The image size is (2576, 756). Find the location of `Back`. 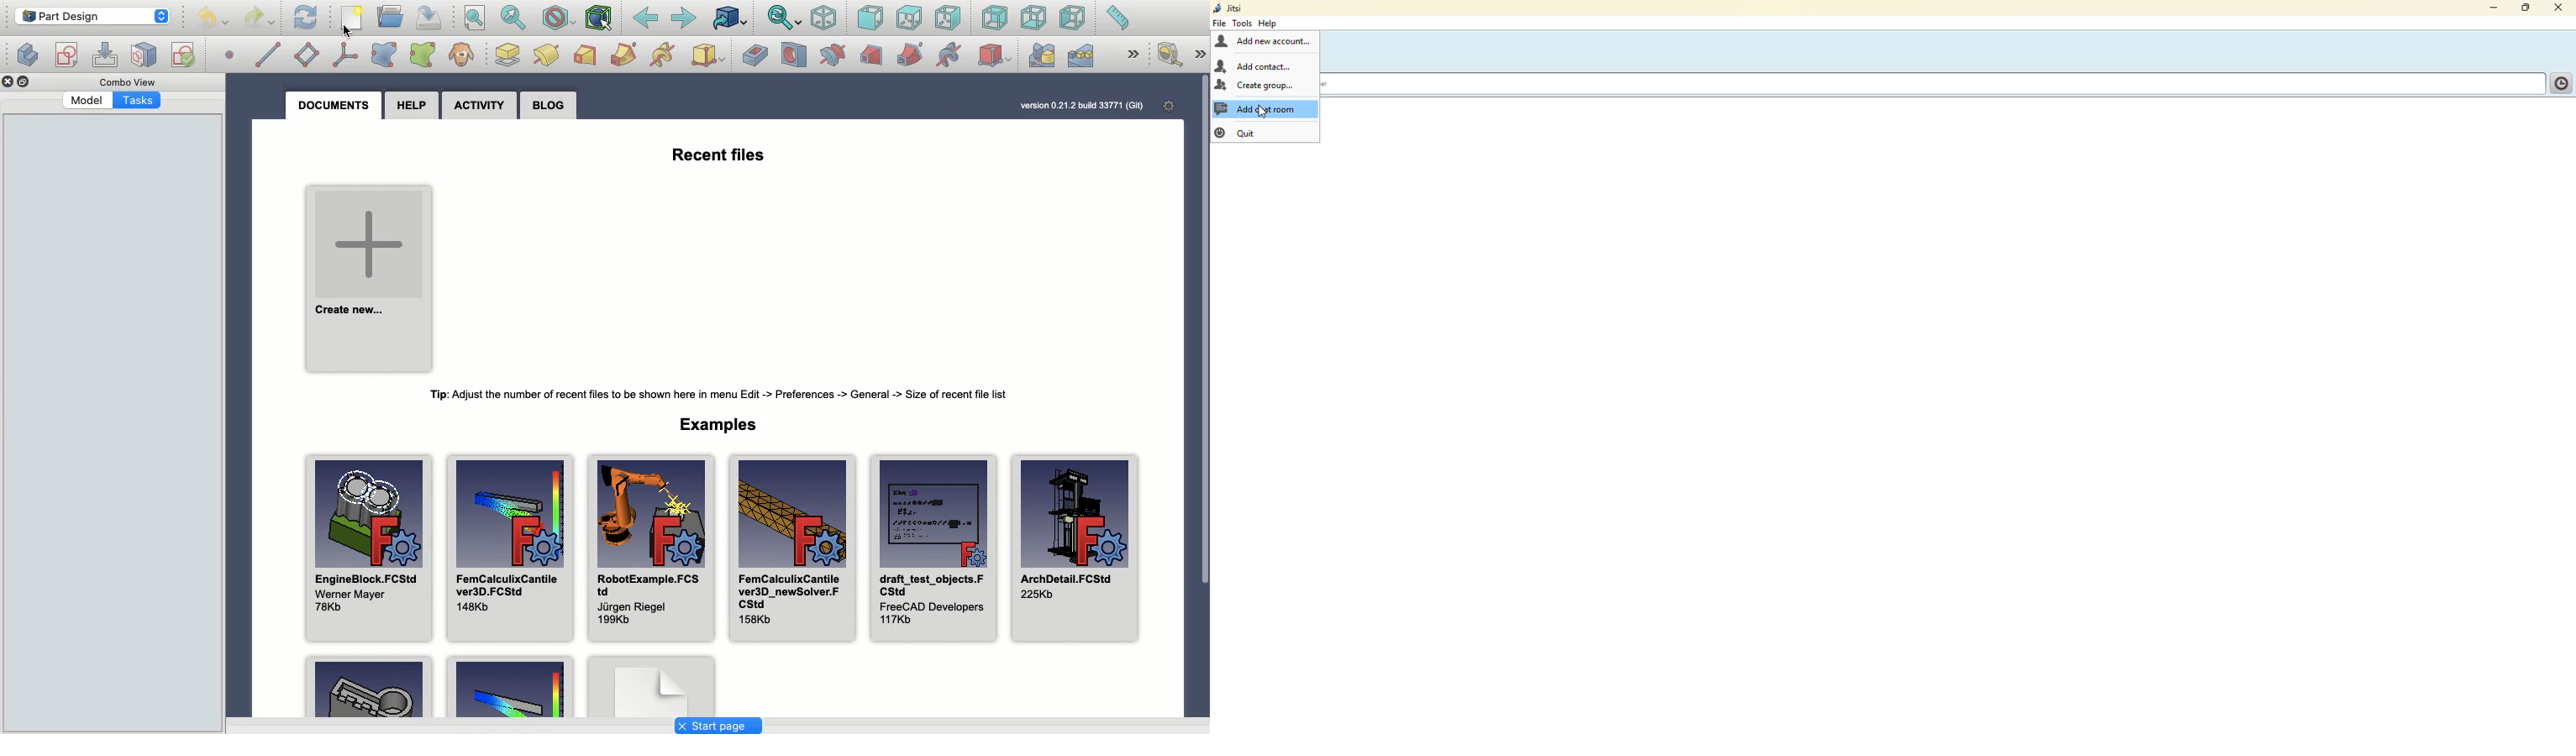

Back is located at coordinates (646, 18).